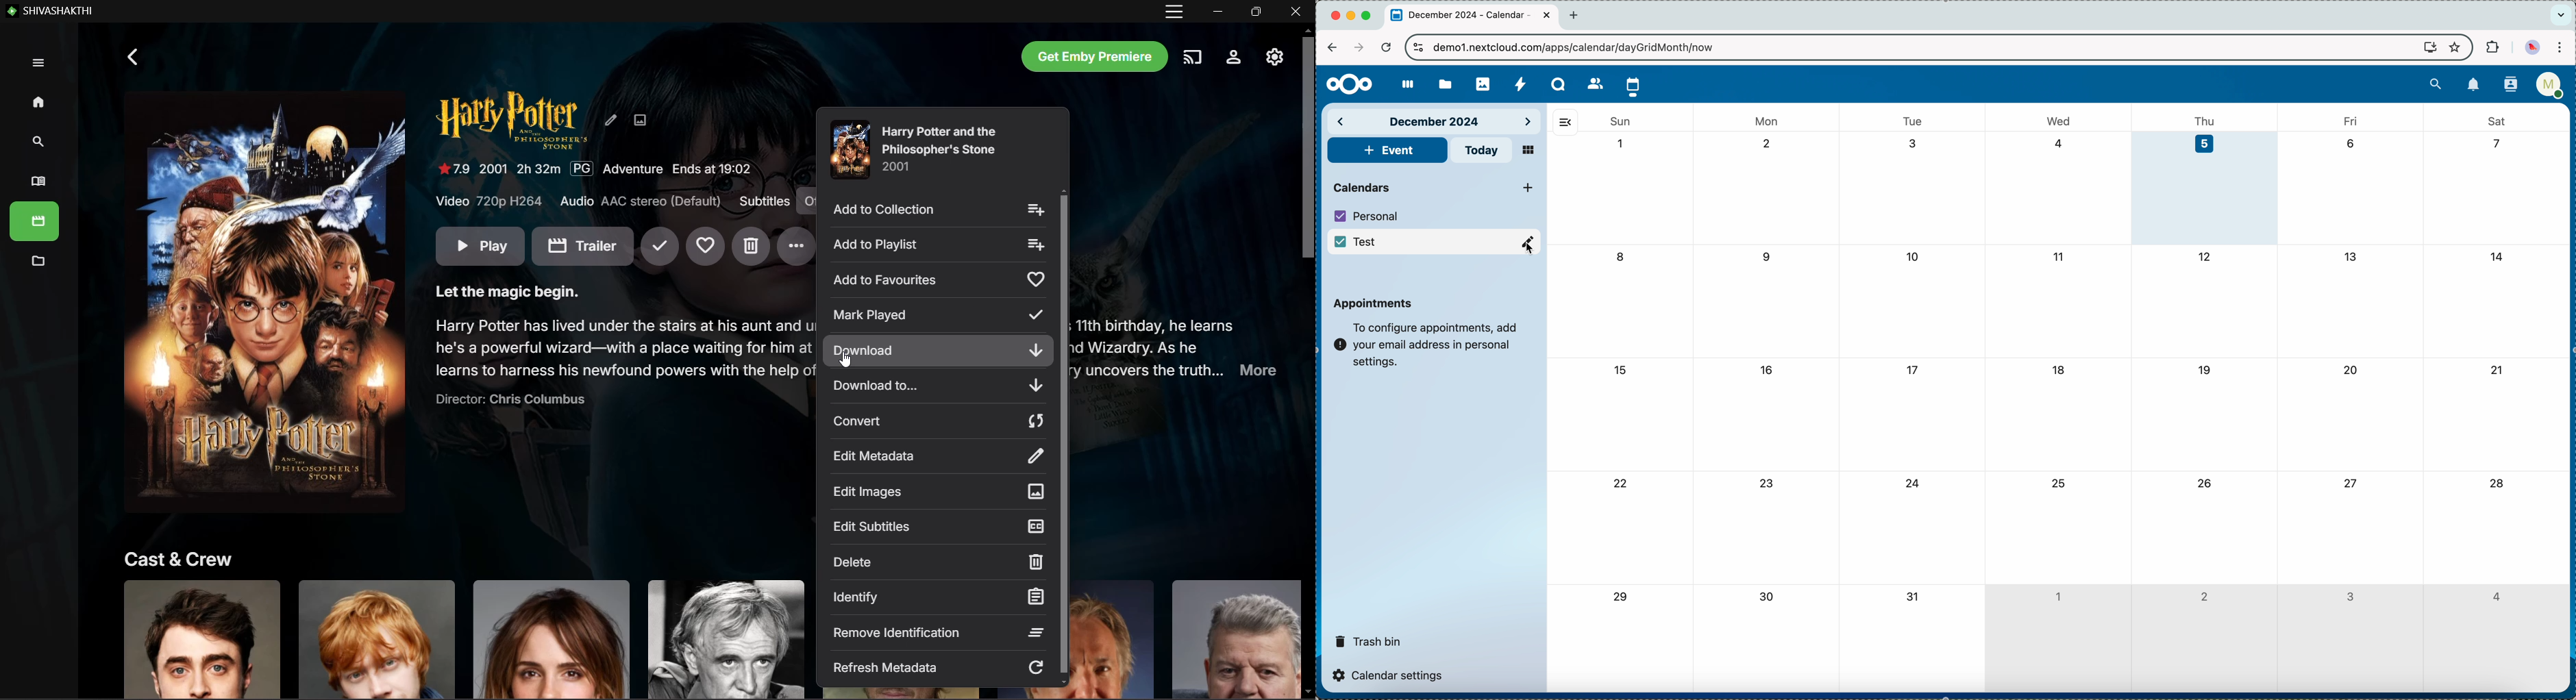  What do you see at coordinates (480, 246) in the screenshot?
I see `Play` at bounding box center [480, 246].